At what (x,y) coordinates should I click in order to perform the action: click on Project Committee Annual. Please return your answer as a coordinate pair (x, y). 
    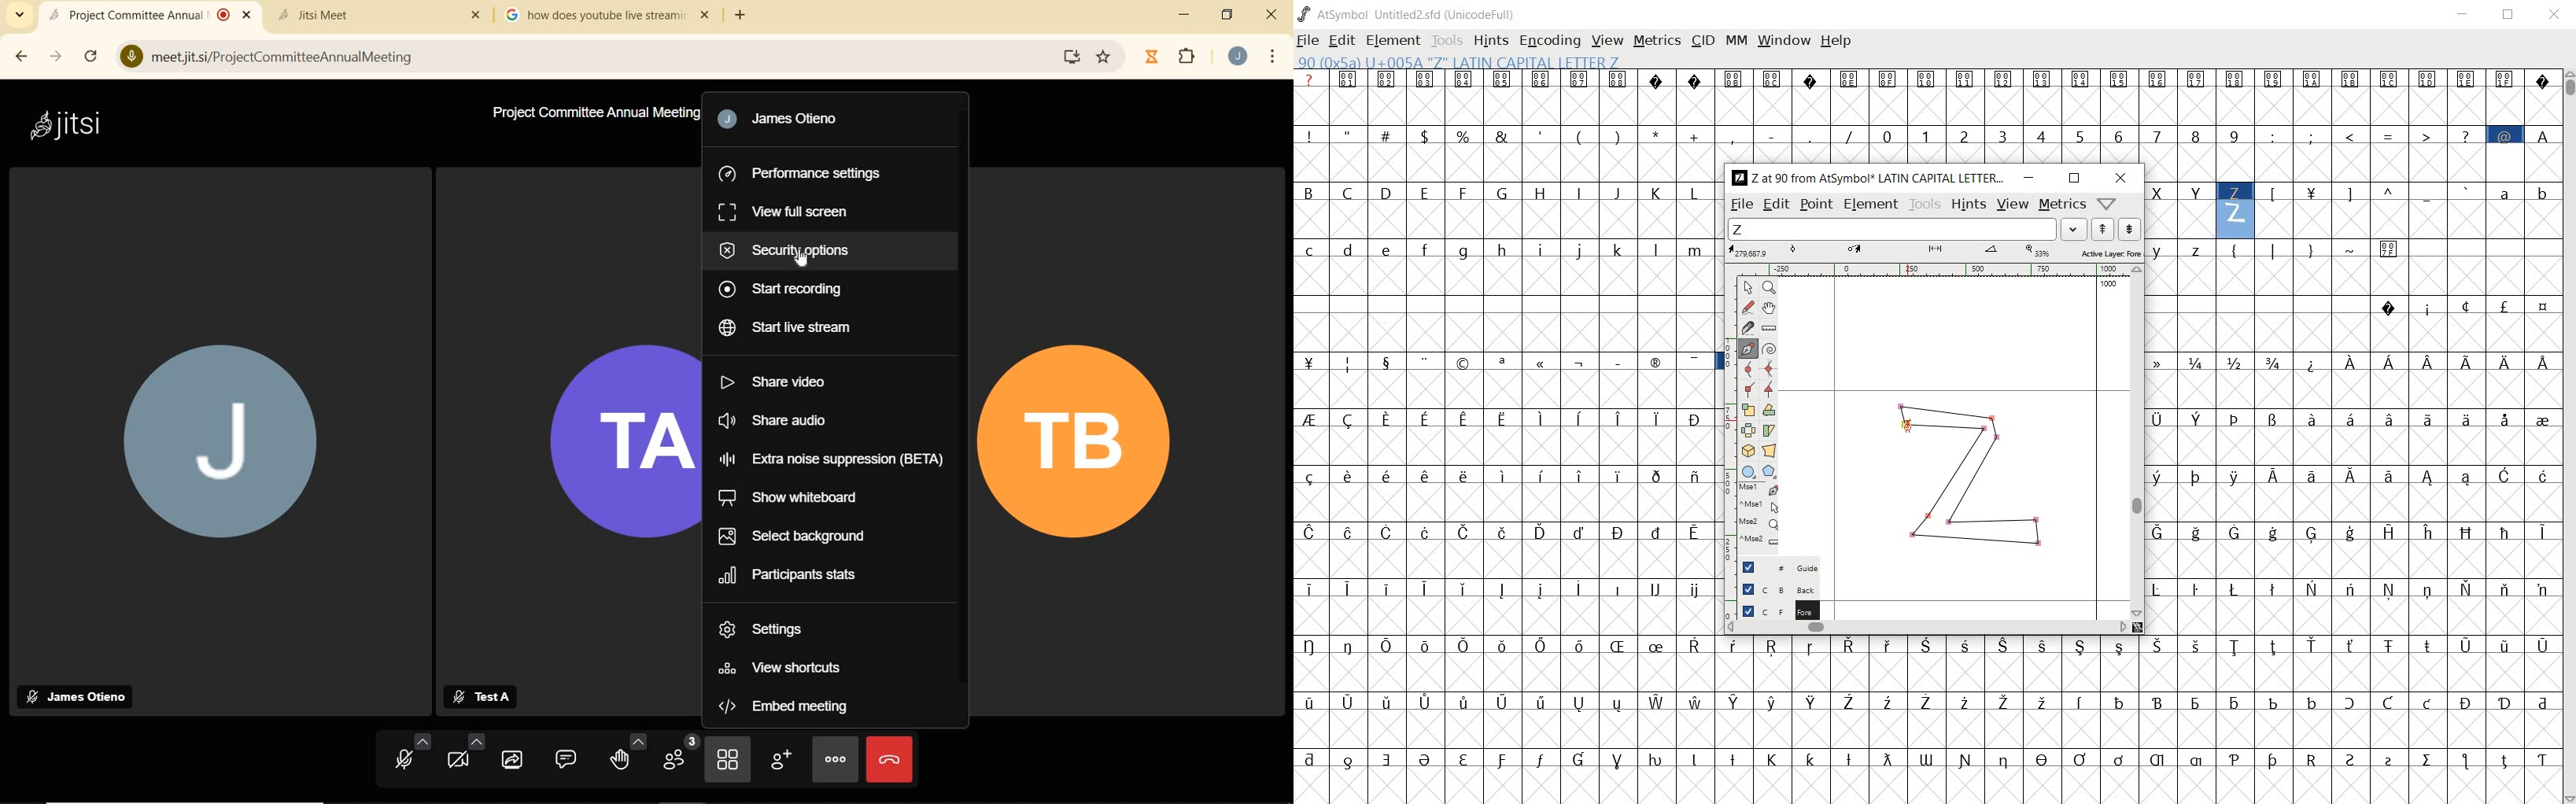
    Looking at the image, I should click on (149, 15).